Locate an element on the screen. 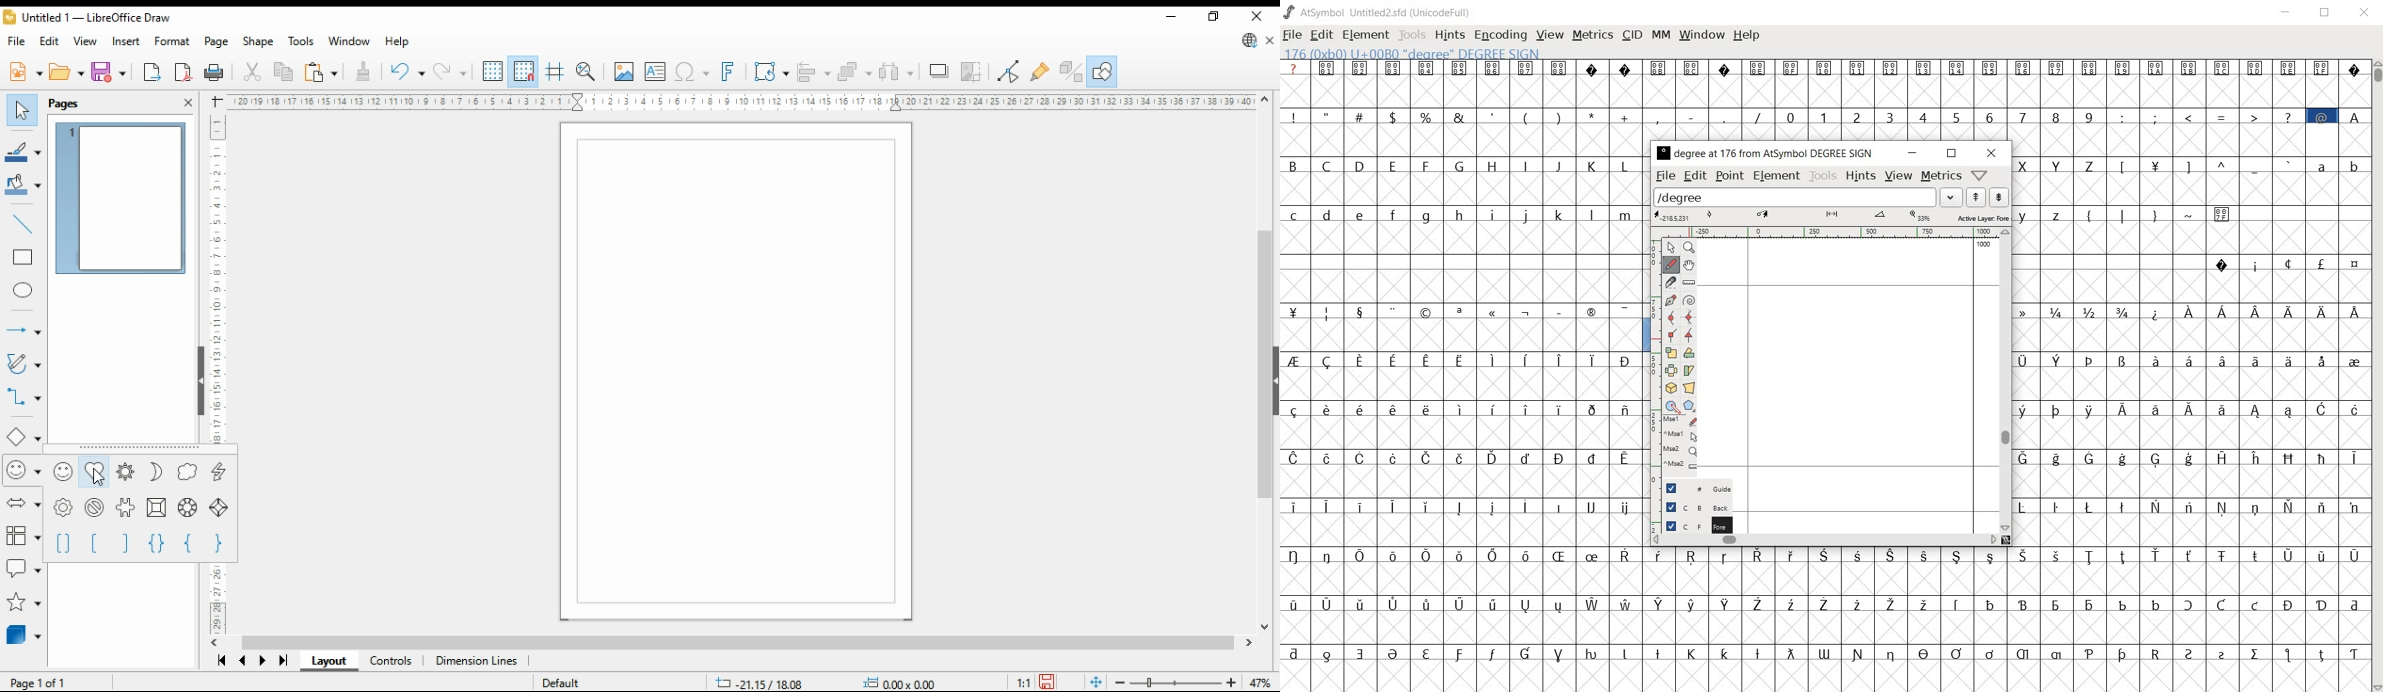  format is located at coordinates (171, 42).